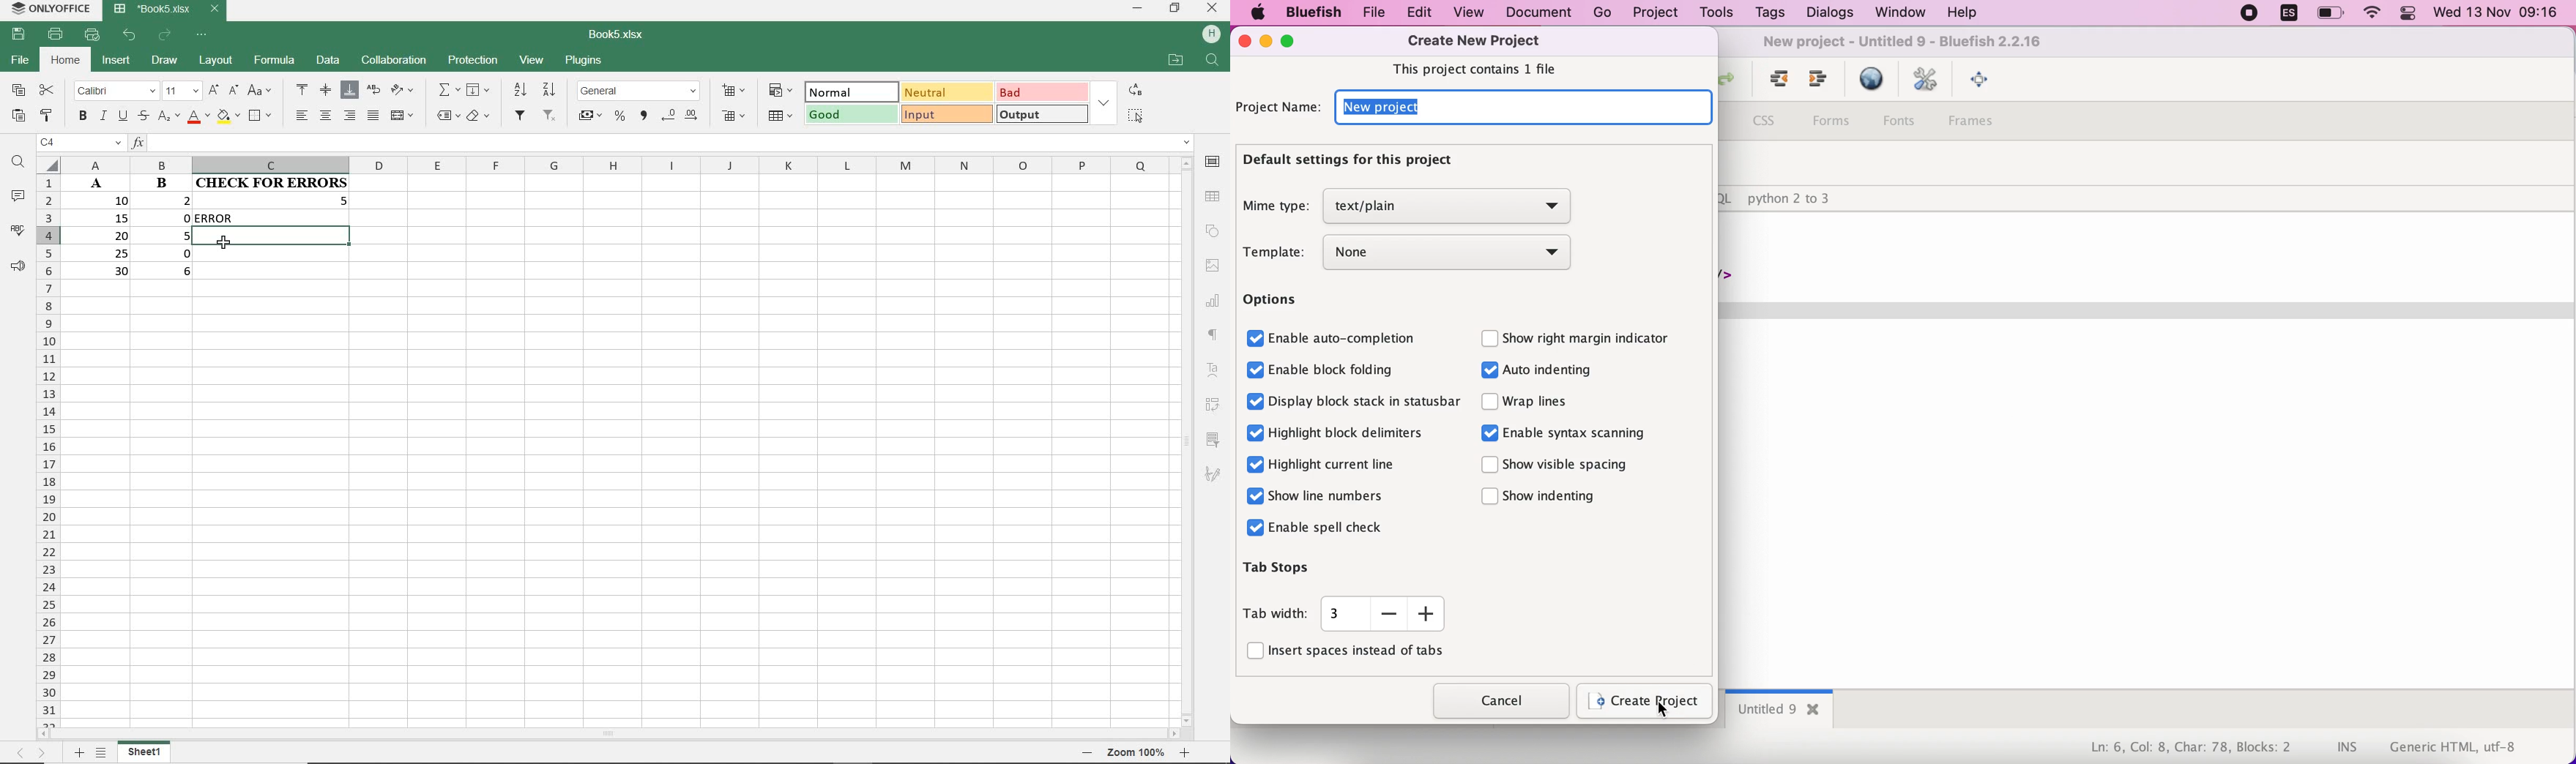 This screenshot has height=784, width=2576. What do you see at coordinates (945, 91) in the screenshot?
I see `NEUTRAL` at bounding box center [945, 91].